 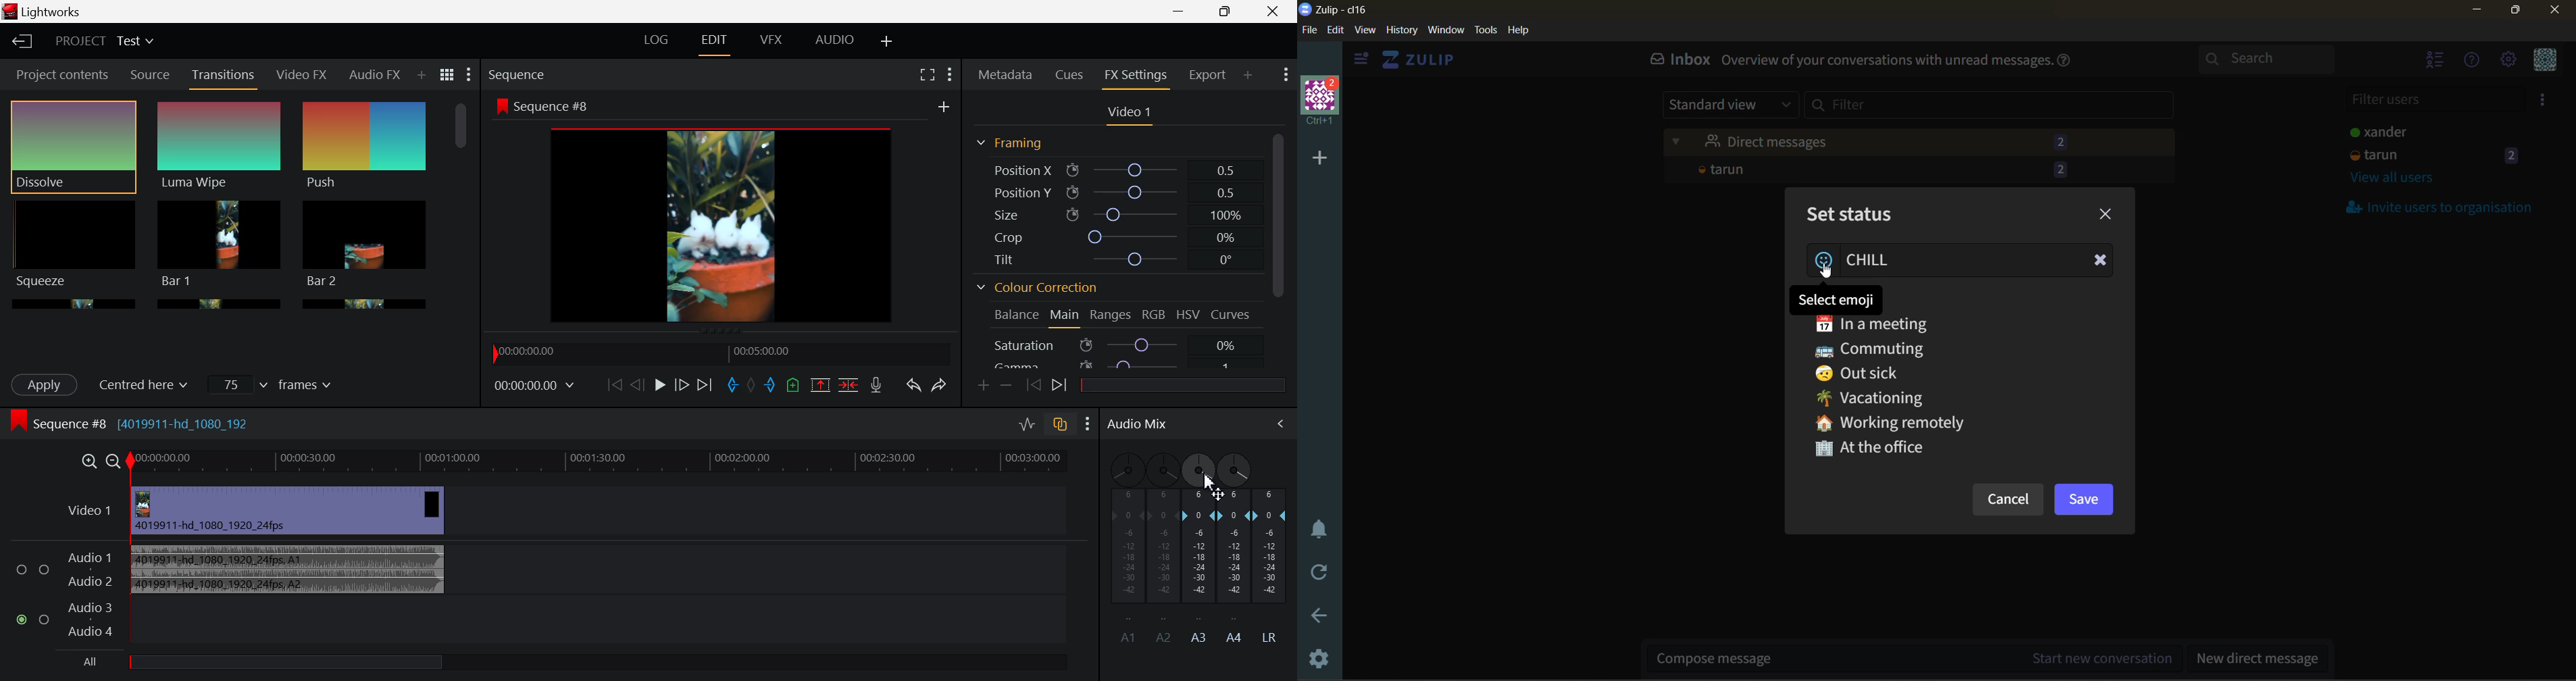 I want to click on app name and organisation name, so click(x=1336, y=10).